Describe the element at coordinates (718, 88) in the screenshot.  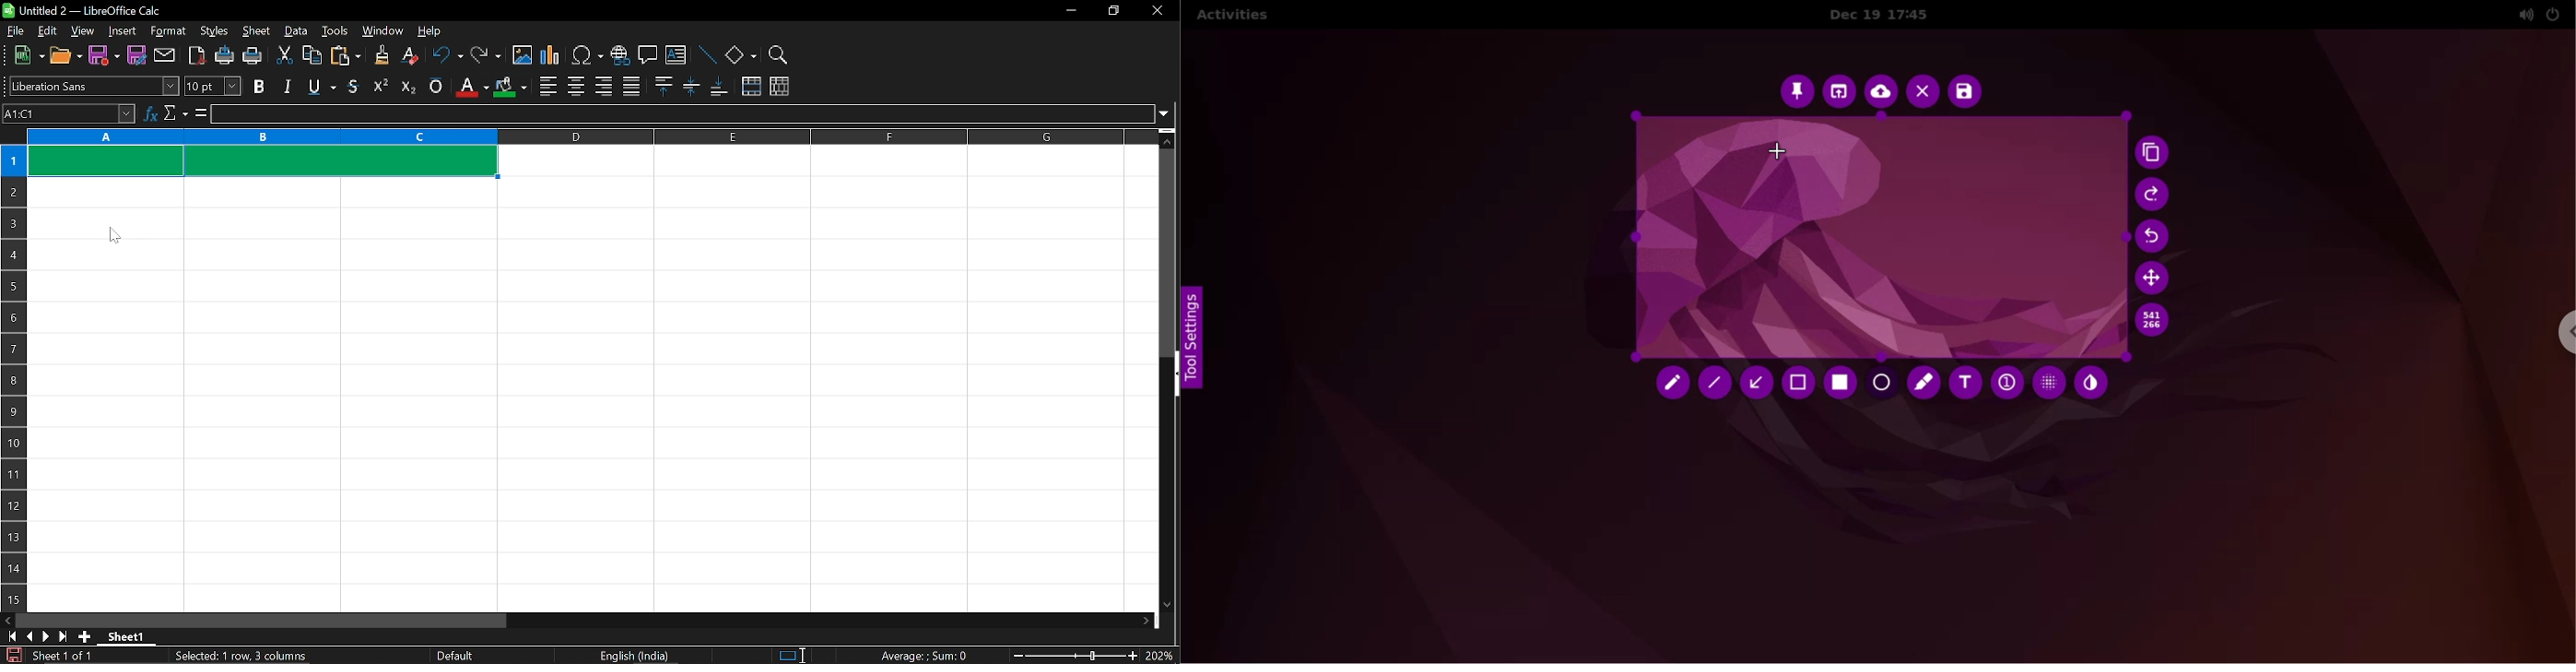
I see `align bottom` at that location.